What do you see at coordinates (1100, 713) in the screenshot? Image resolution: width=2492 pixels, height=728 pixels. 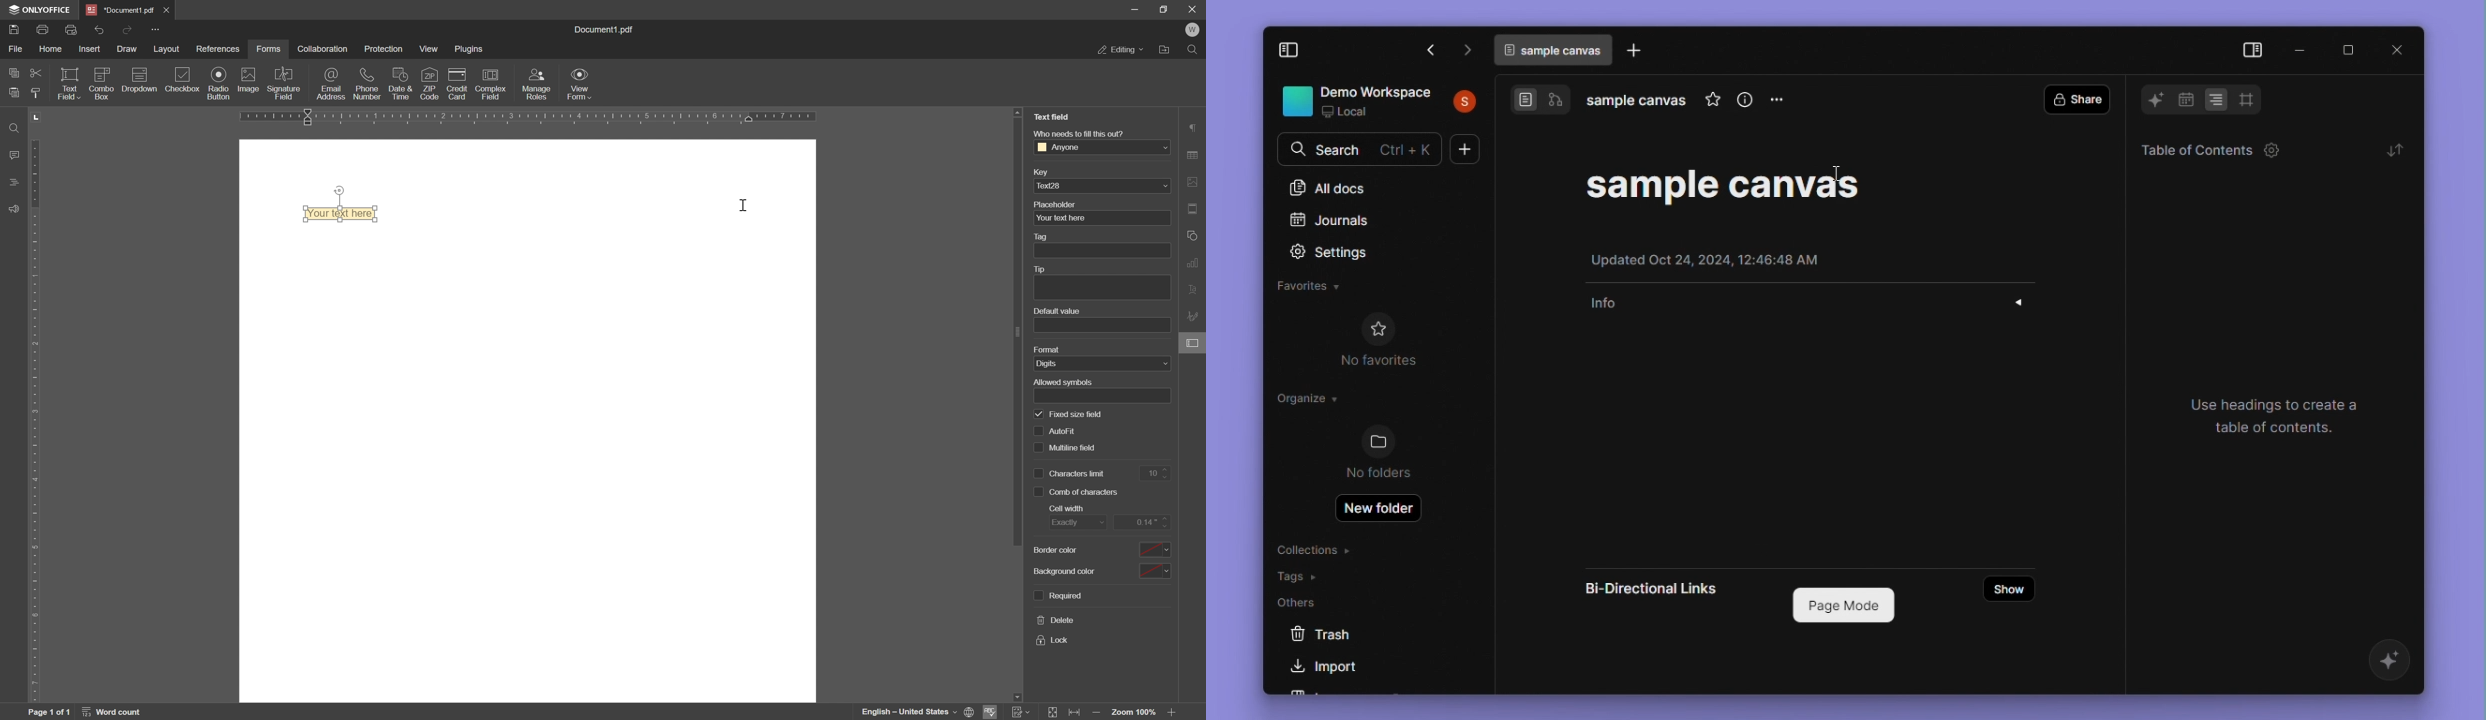 I see `zoom in` at bounding box center [1100, 713].